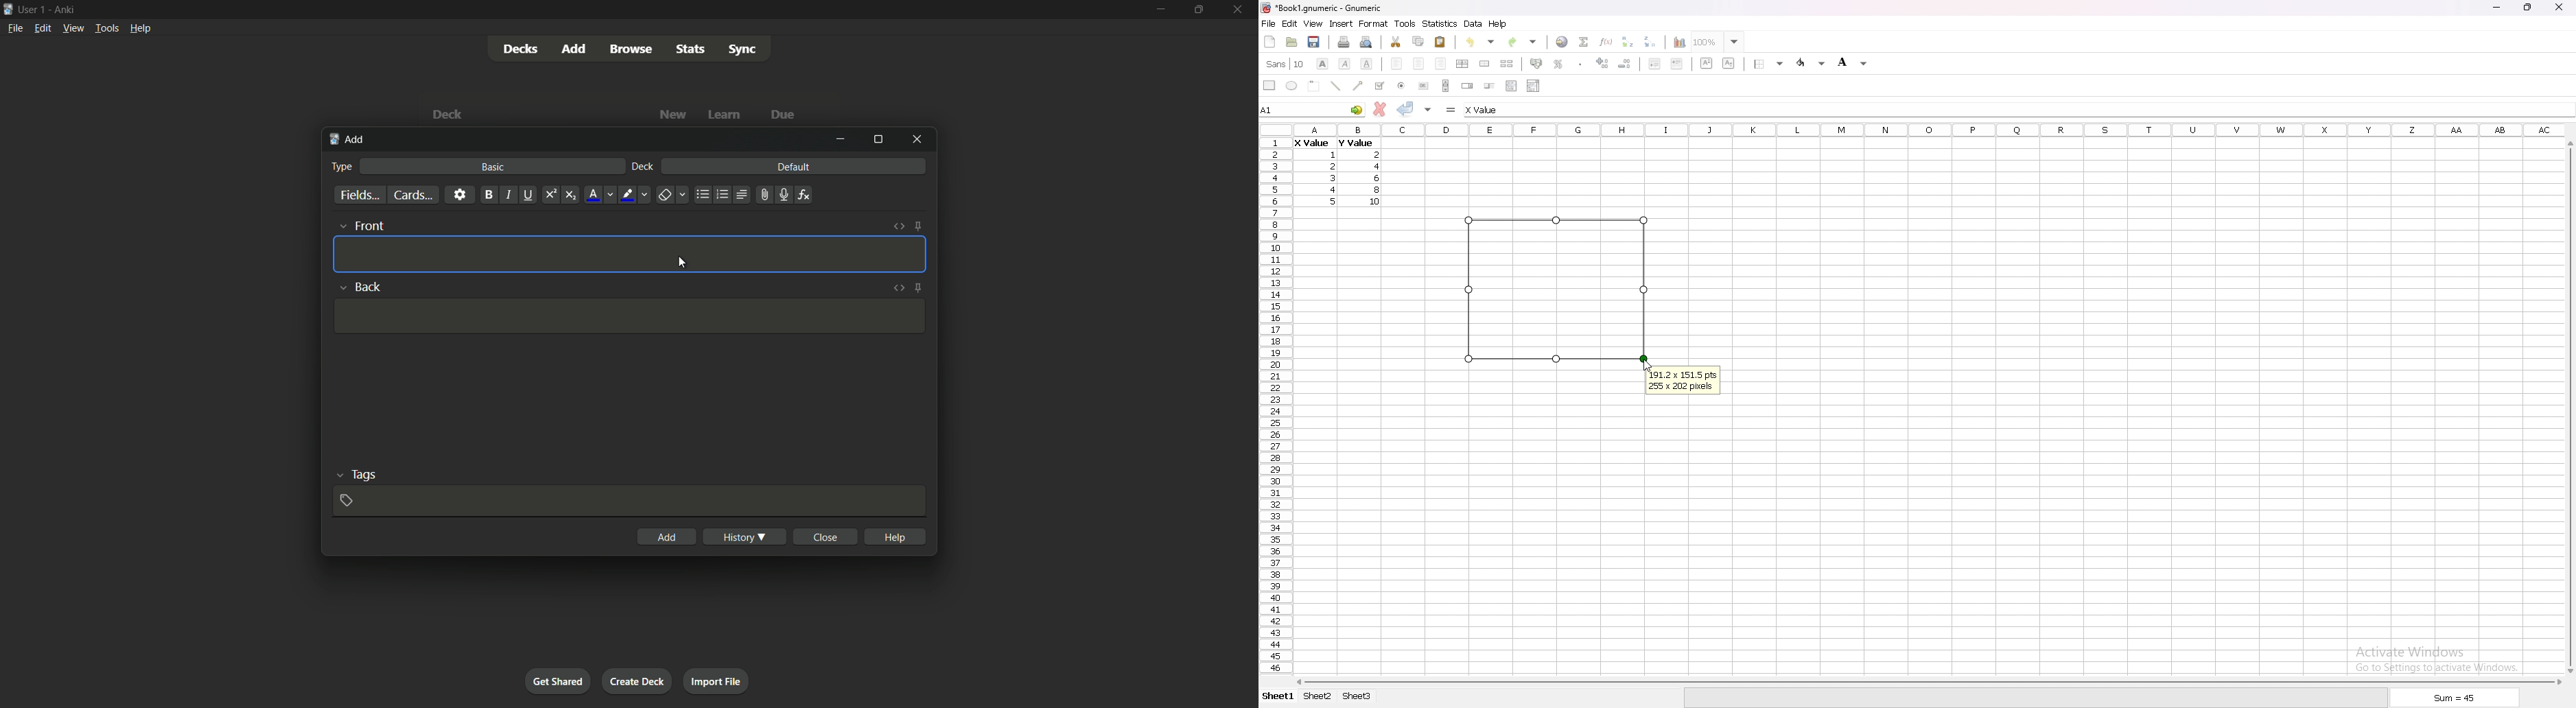  I want to click on sheet 2, so click(1318, 697).